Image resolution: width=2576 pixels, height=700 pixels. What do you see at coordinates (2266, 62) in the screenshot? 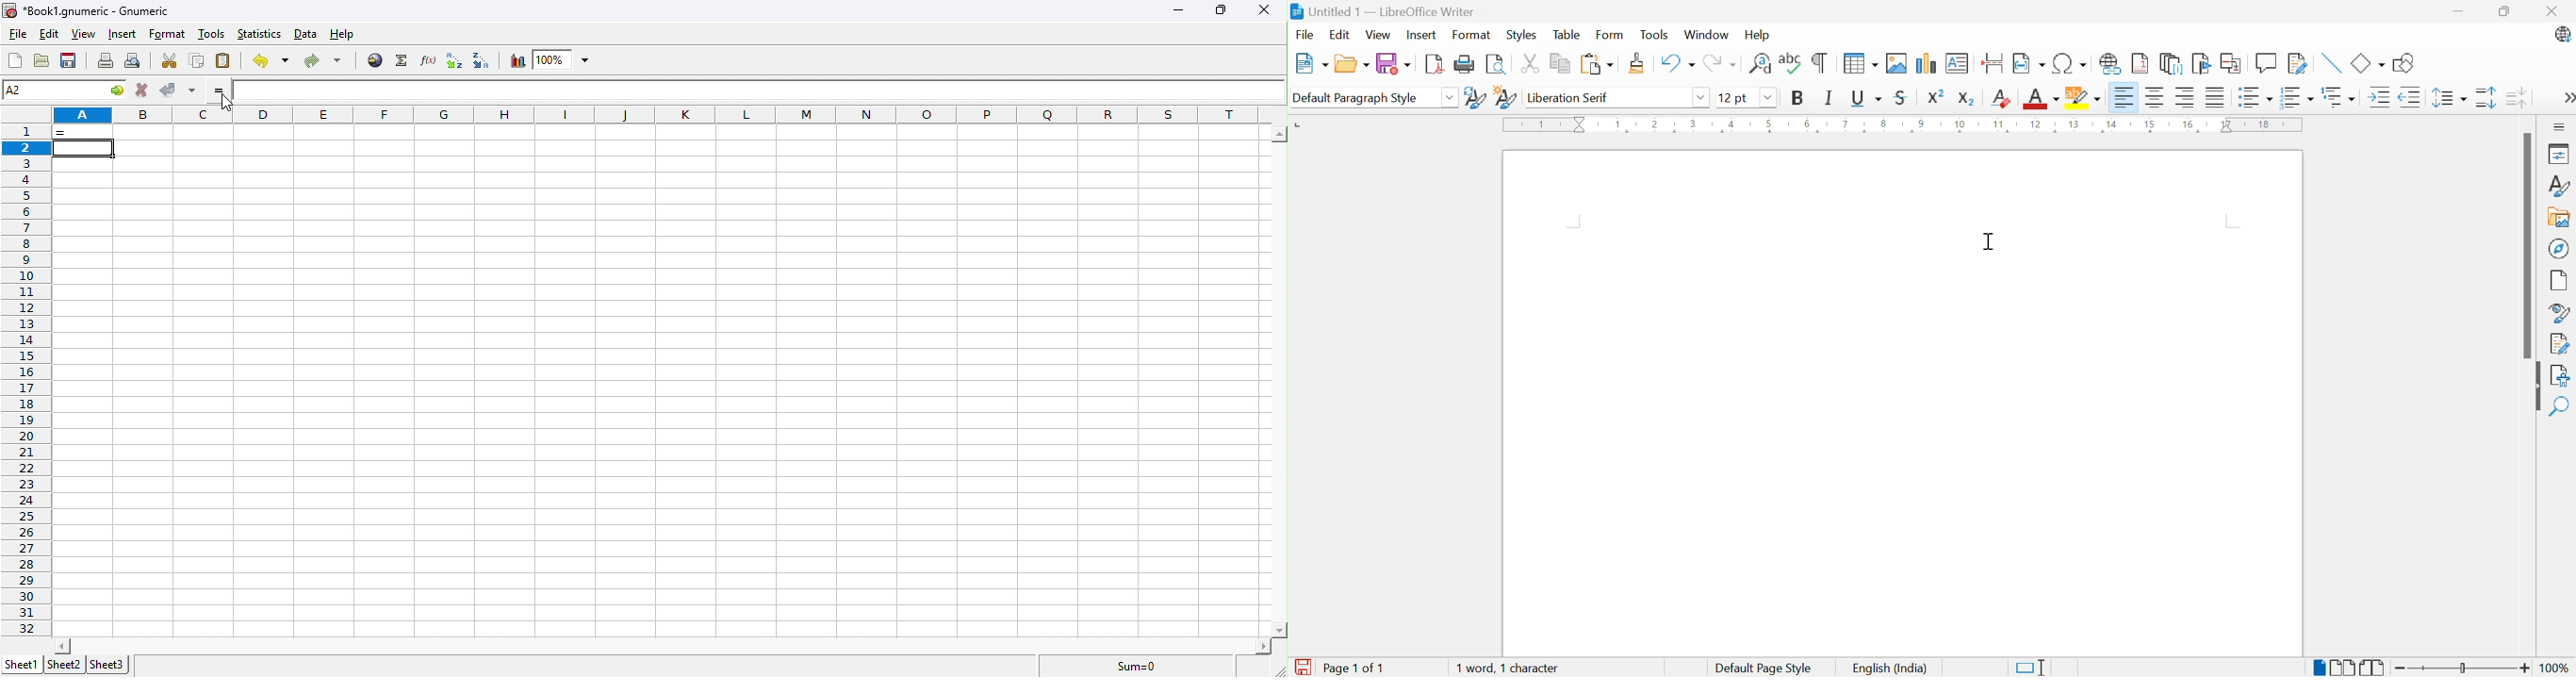
I see `Insert Comment` at bounding box center [2266, 62].